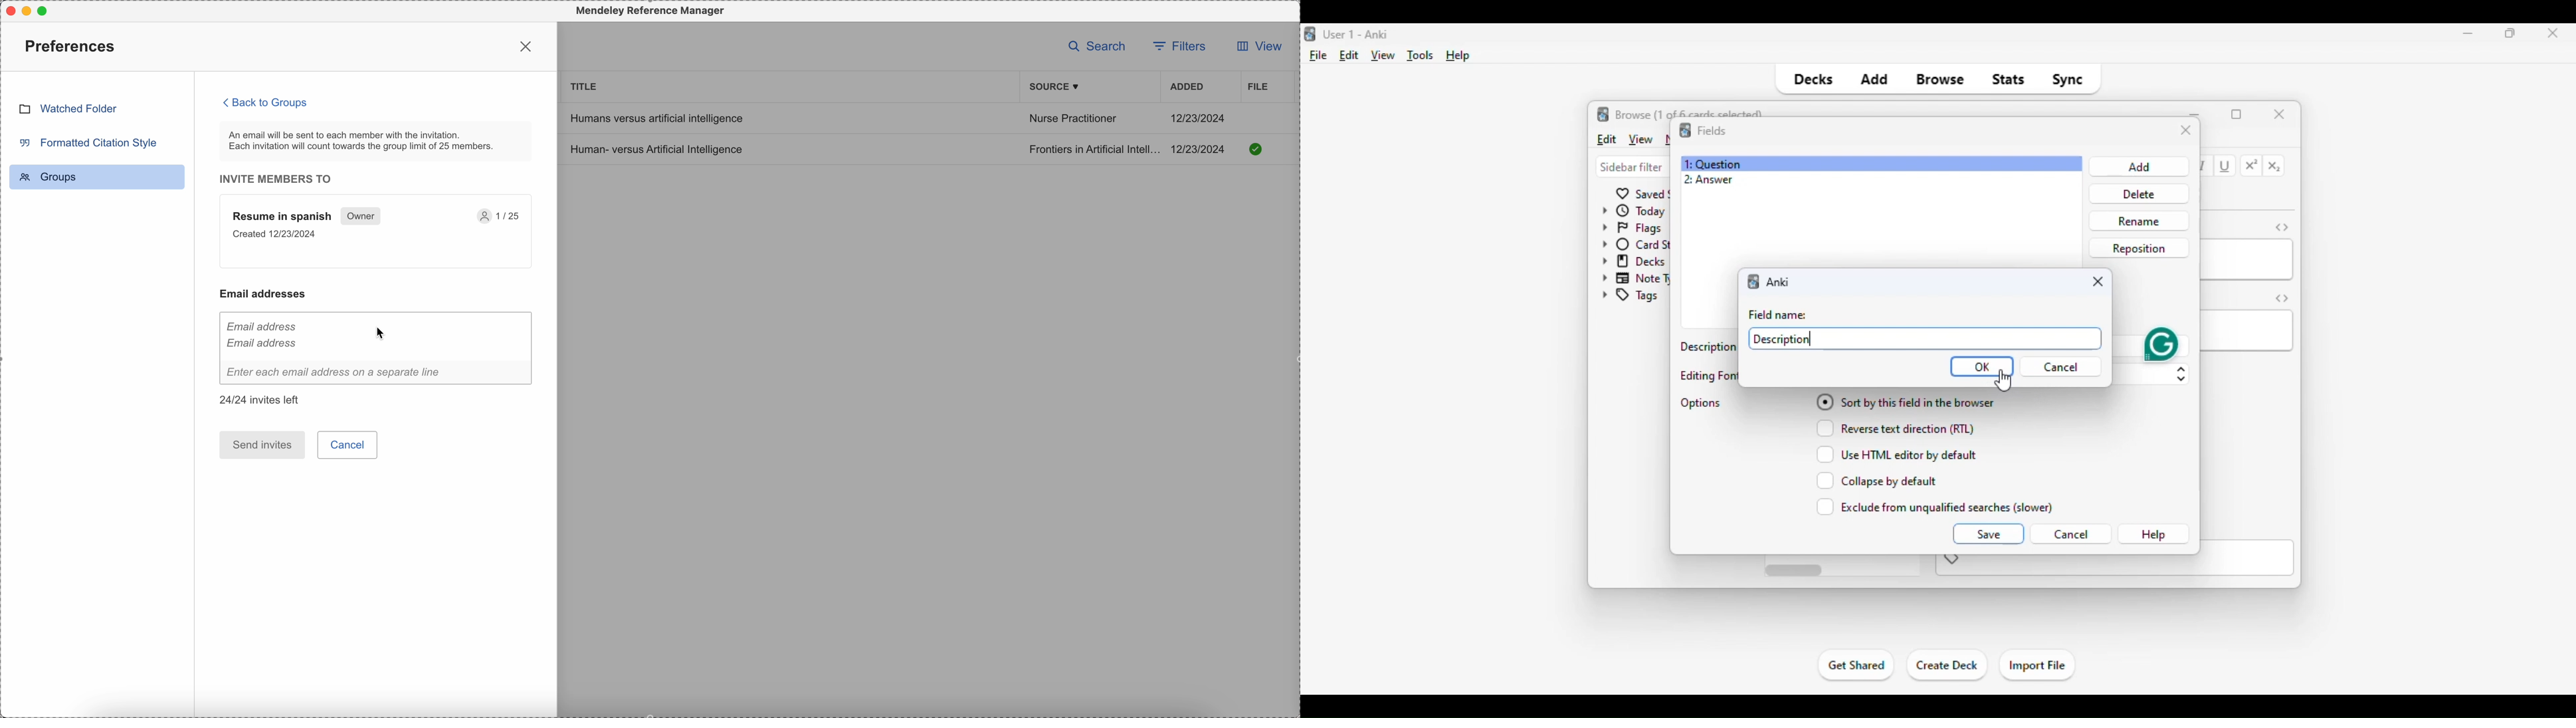  What do you see at coordinates (1874, 80) in the screenshot?
I see `add` at bounding box center [1874, 80].